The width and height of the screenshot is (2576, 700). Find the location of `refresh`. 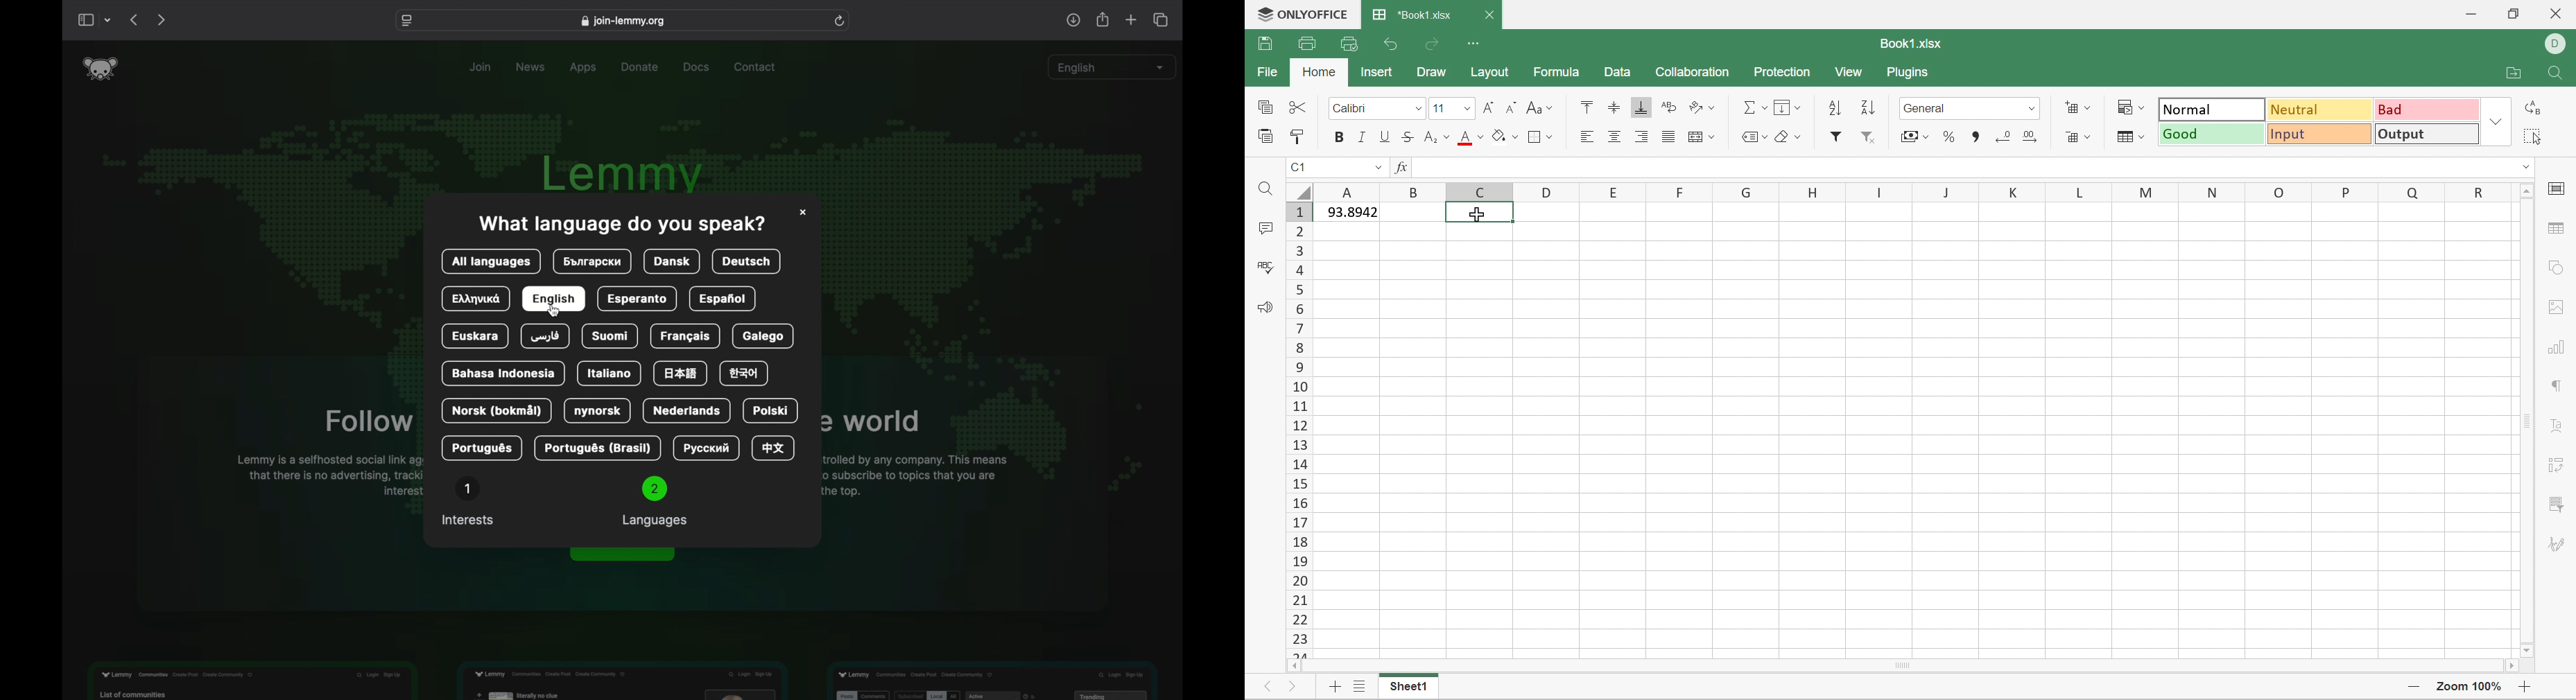

refresh is located at coordinates (840, 21).